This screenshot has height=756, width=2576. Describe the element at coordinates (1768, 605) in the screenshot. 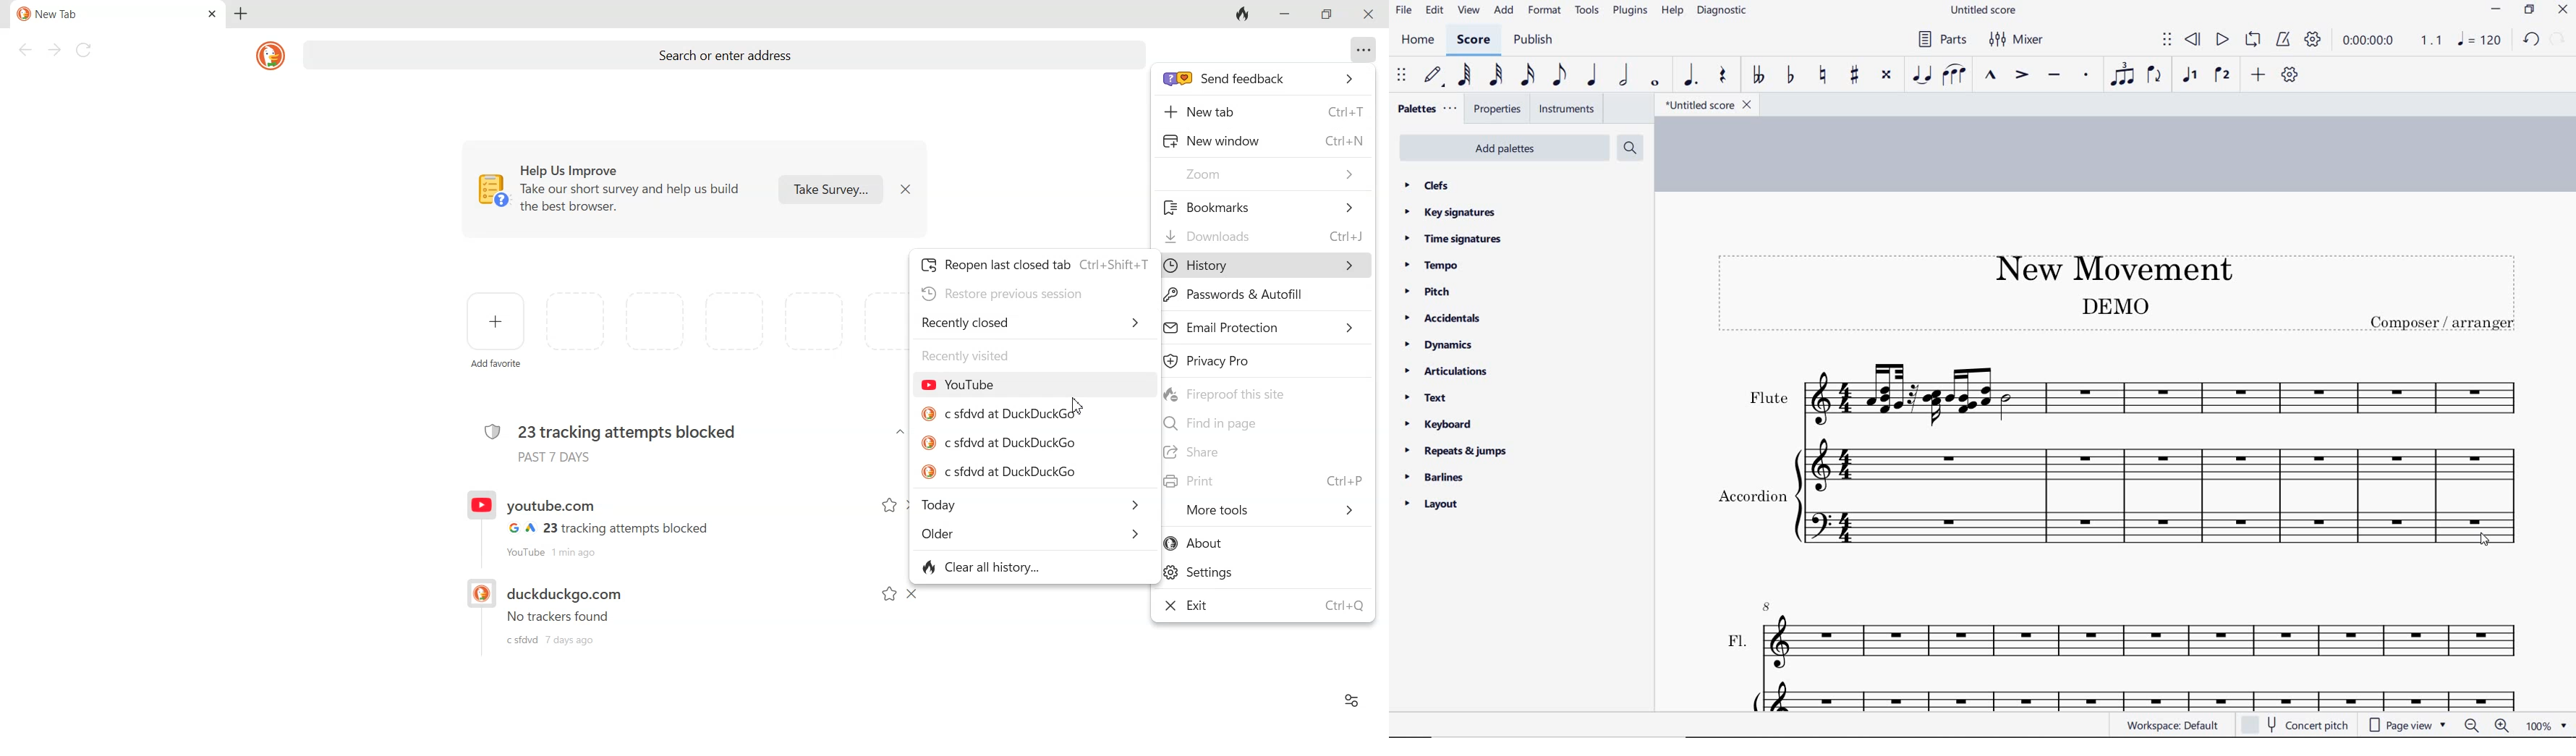

I see `8` at that location.